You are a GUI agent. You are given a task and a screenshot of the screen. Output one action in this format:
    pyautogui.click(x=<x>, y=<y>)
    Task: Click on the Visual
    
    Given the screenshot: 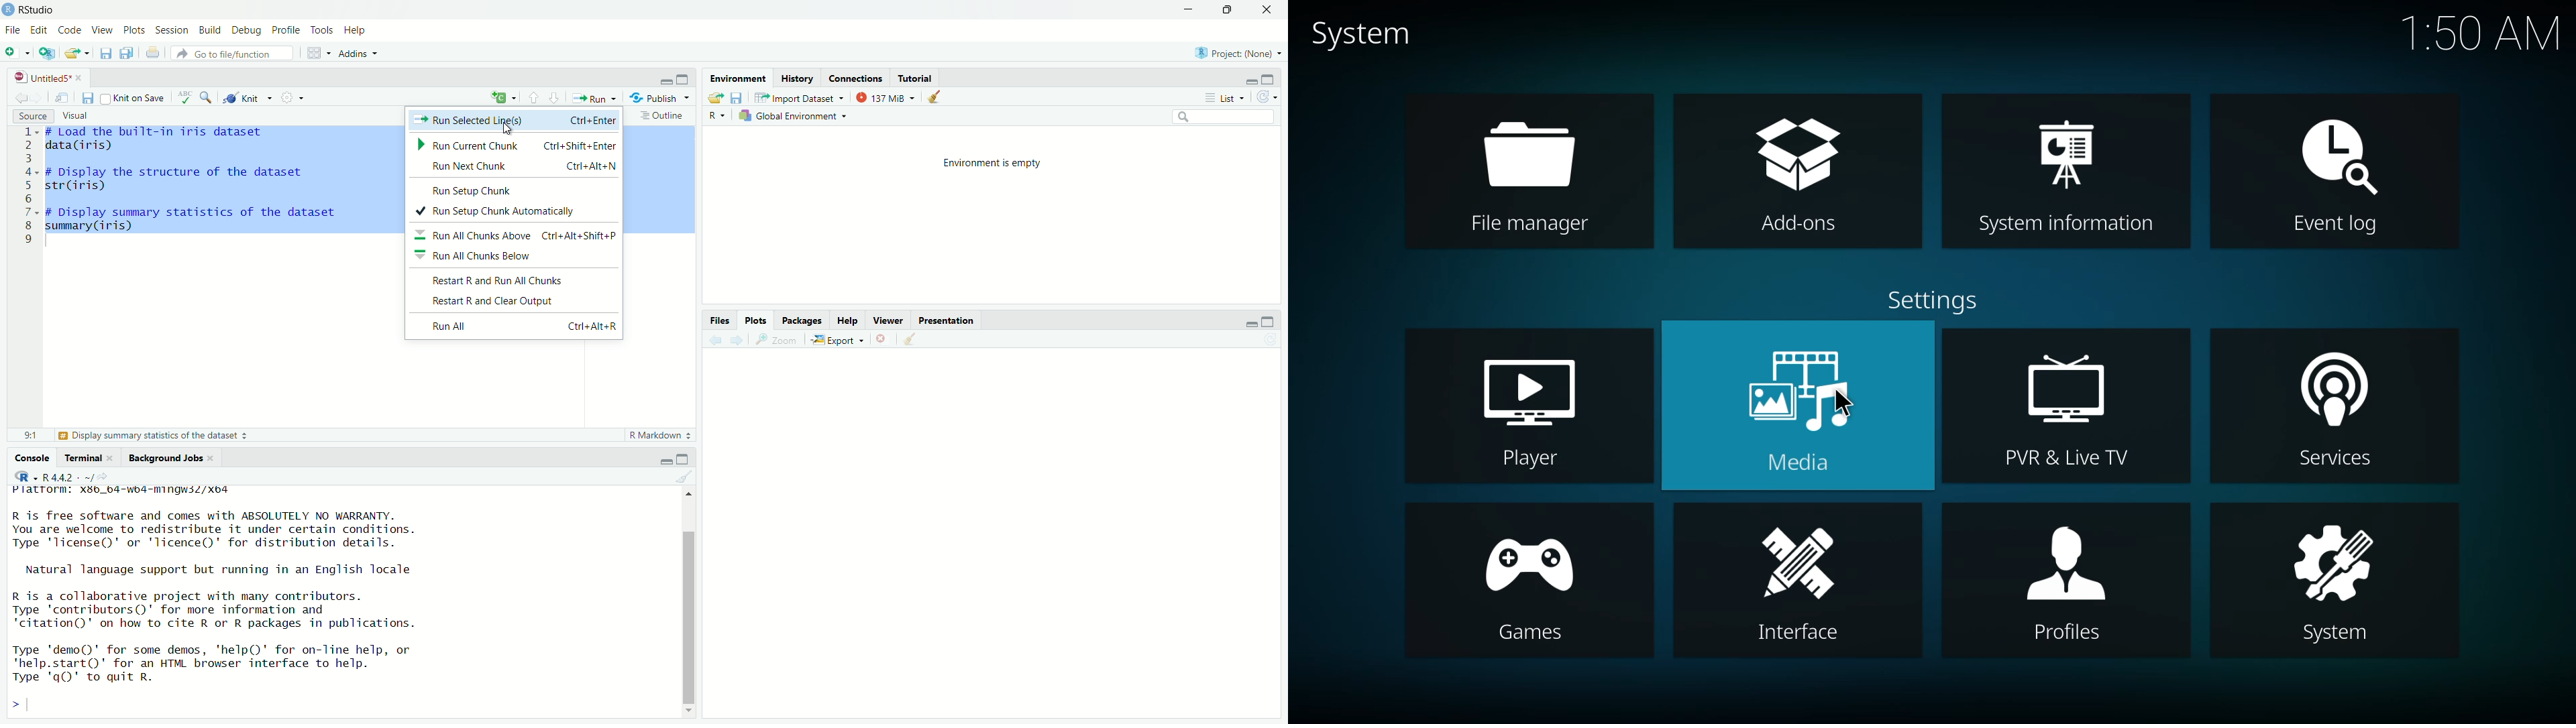 What is the action you would take?
    pyautogui.click(x=76, y=116)
    